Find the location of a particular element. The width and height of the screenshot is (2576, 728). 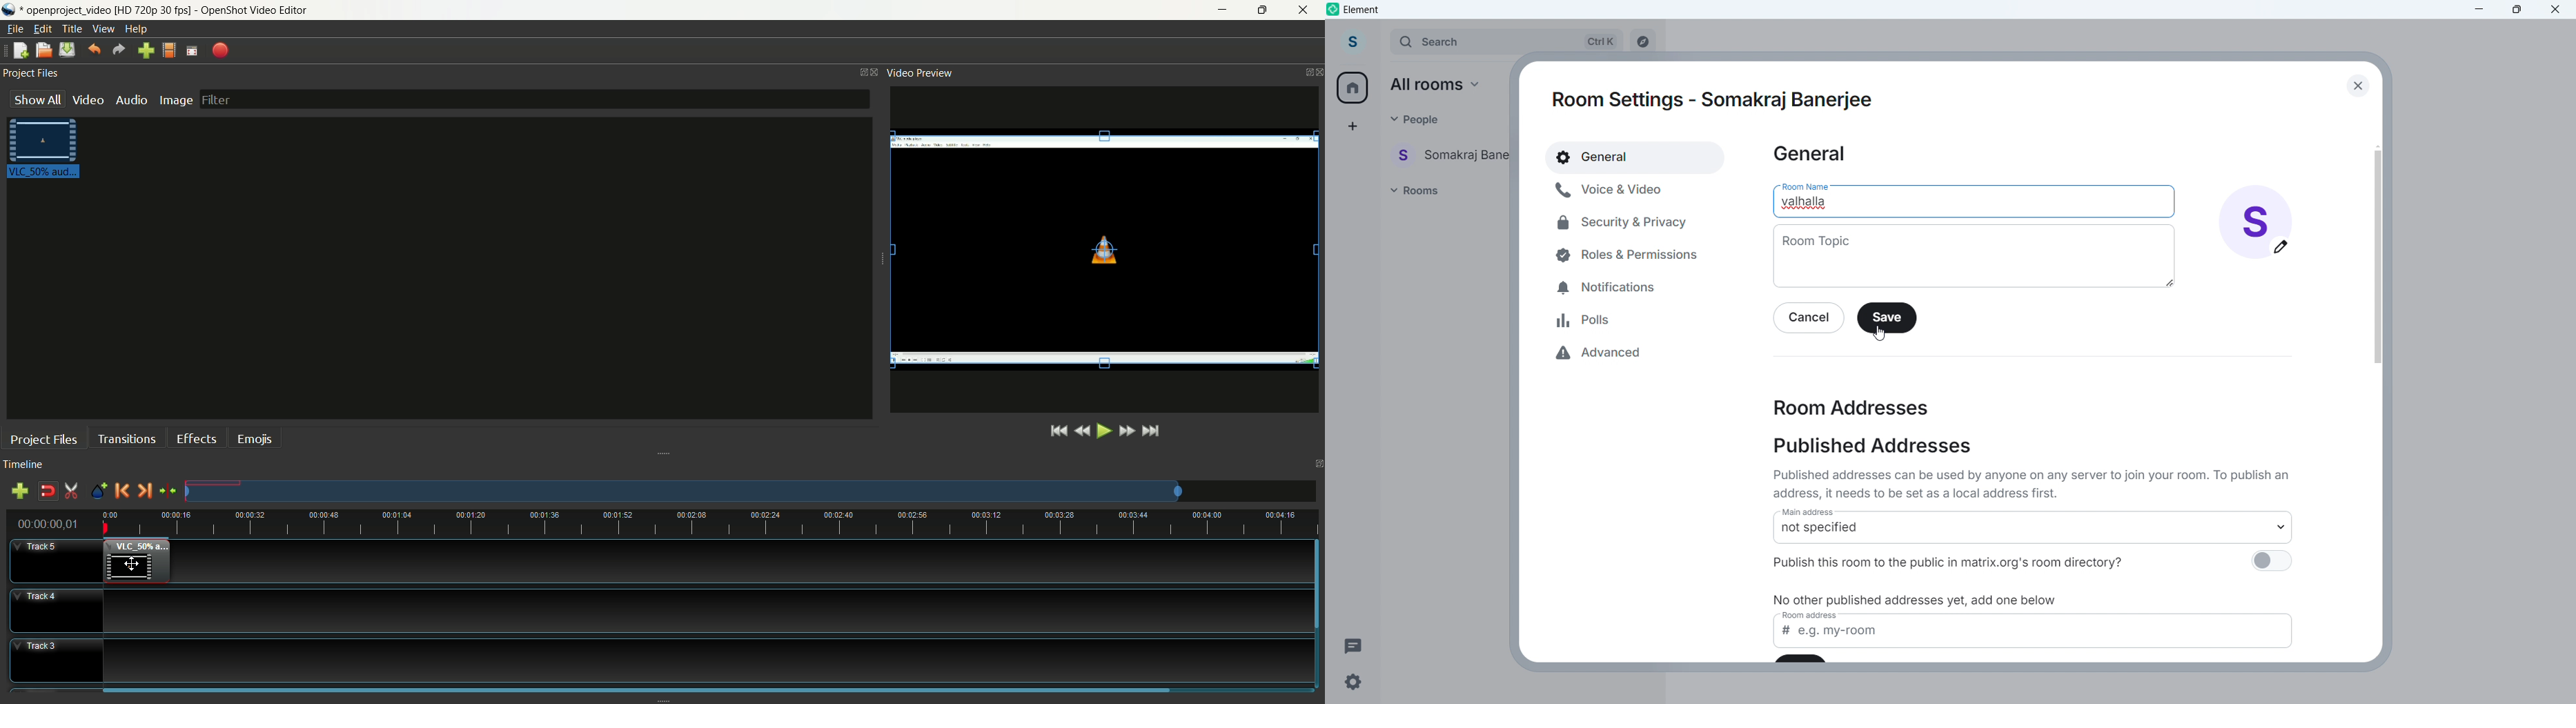

import file is located at coordinates (146, 51).